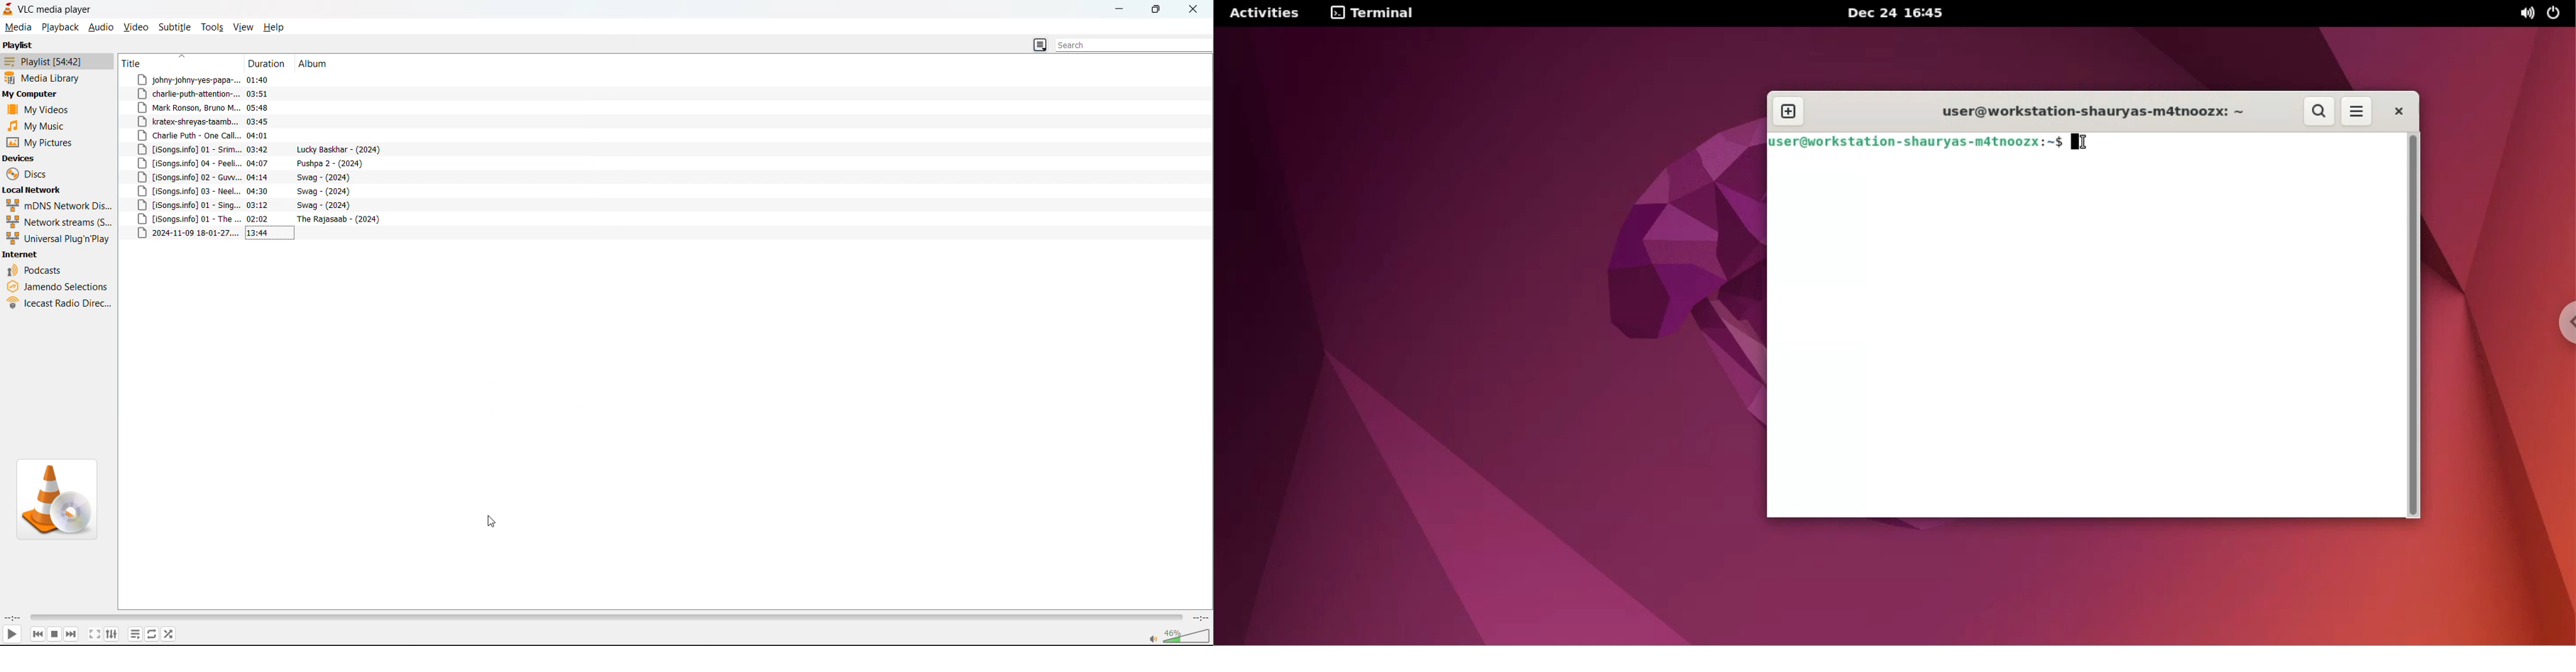  Describe the element at coordinates (113, 633) in the screenshot. I see `settings` at that location.